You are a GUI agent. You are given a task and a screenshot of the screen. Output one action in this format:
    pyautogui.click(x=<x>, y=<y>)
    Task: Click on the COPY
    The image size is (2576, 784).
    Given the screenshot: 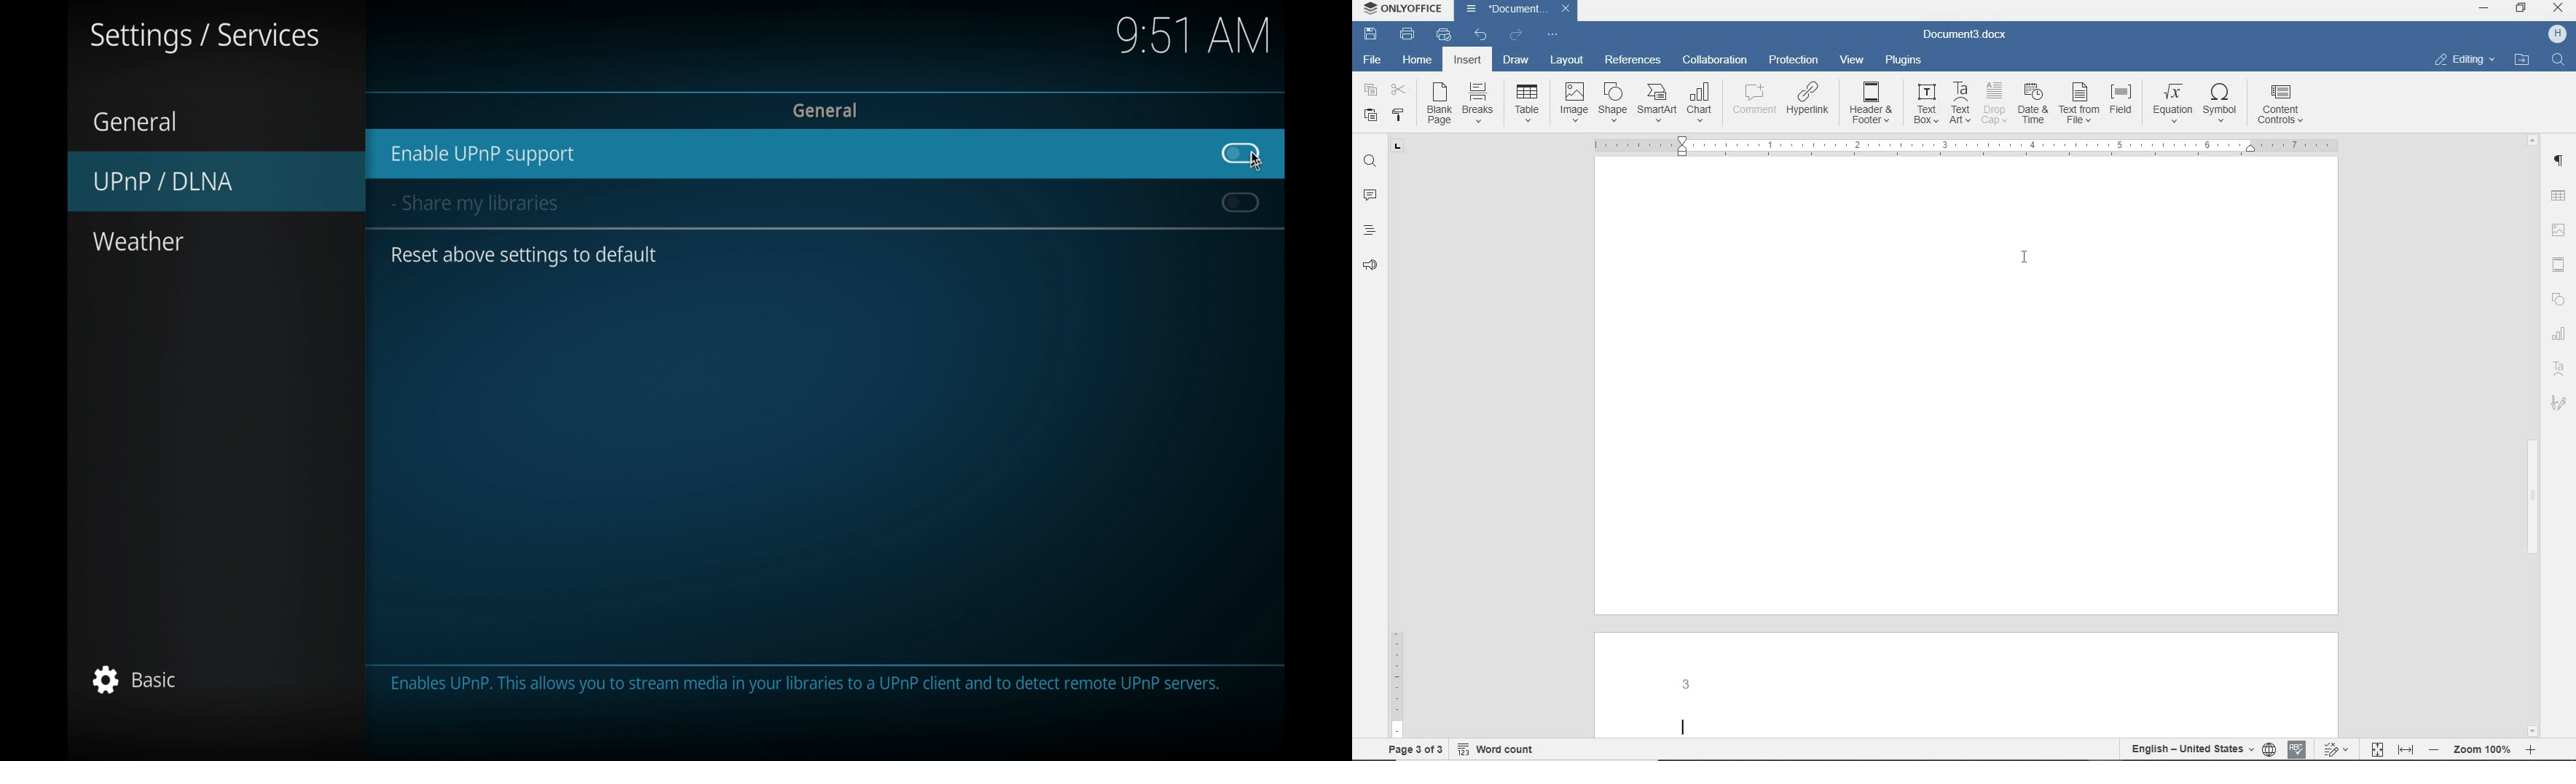 What is the action you would take?
    pyautogui.click(x=1370, y=90)
    